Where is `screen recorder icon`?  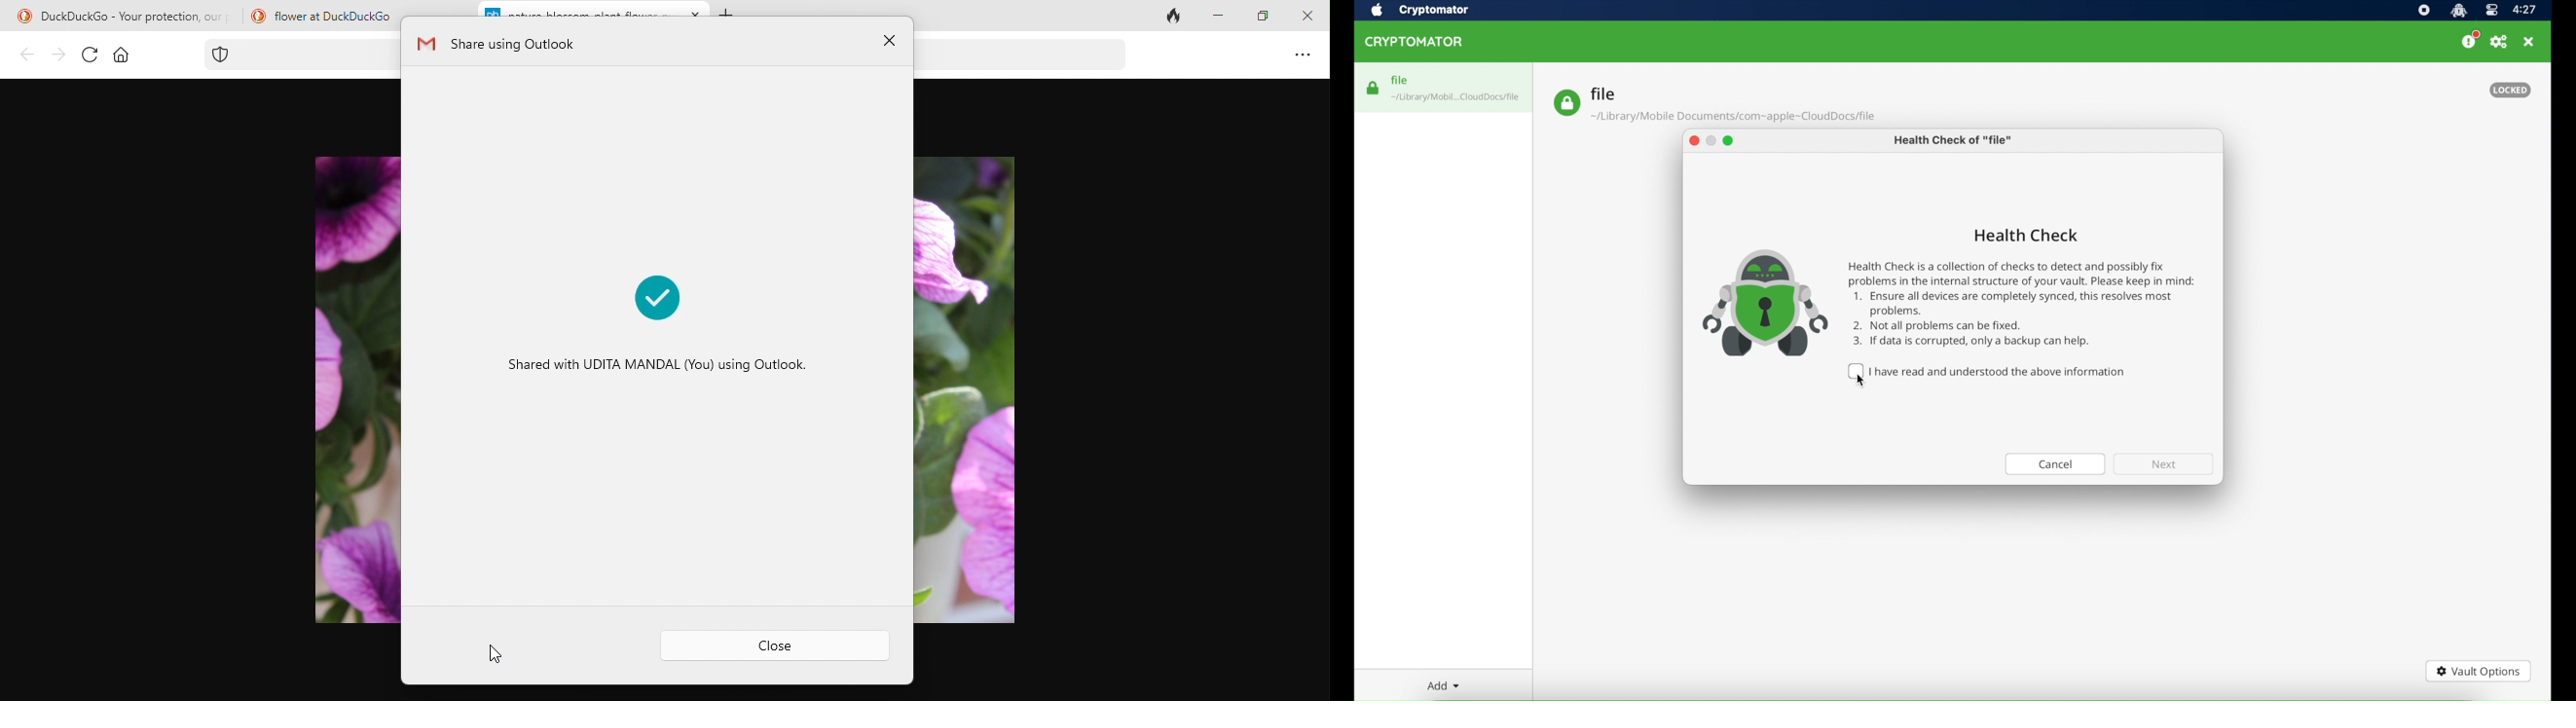 screen recorder icon is located at coordinates (2423, 10).